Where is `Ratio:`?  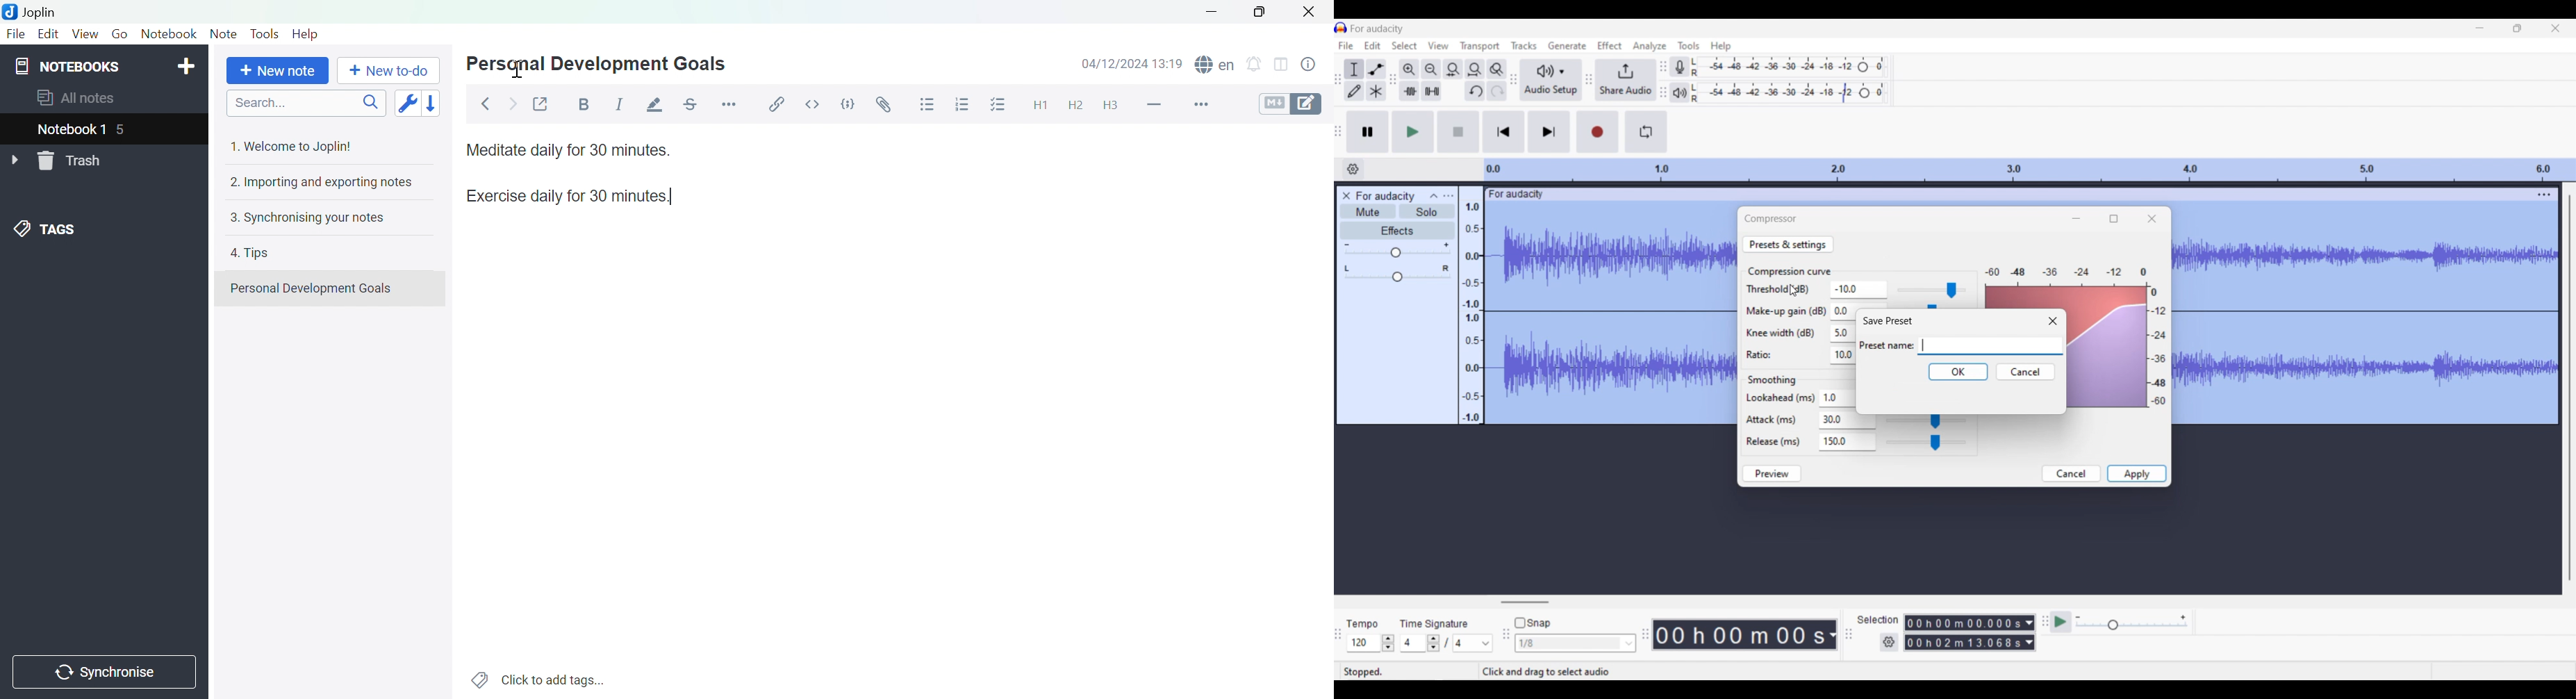 Ratio: is located at coordinates (1772, 355).